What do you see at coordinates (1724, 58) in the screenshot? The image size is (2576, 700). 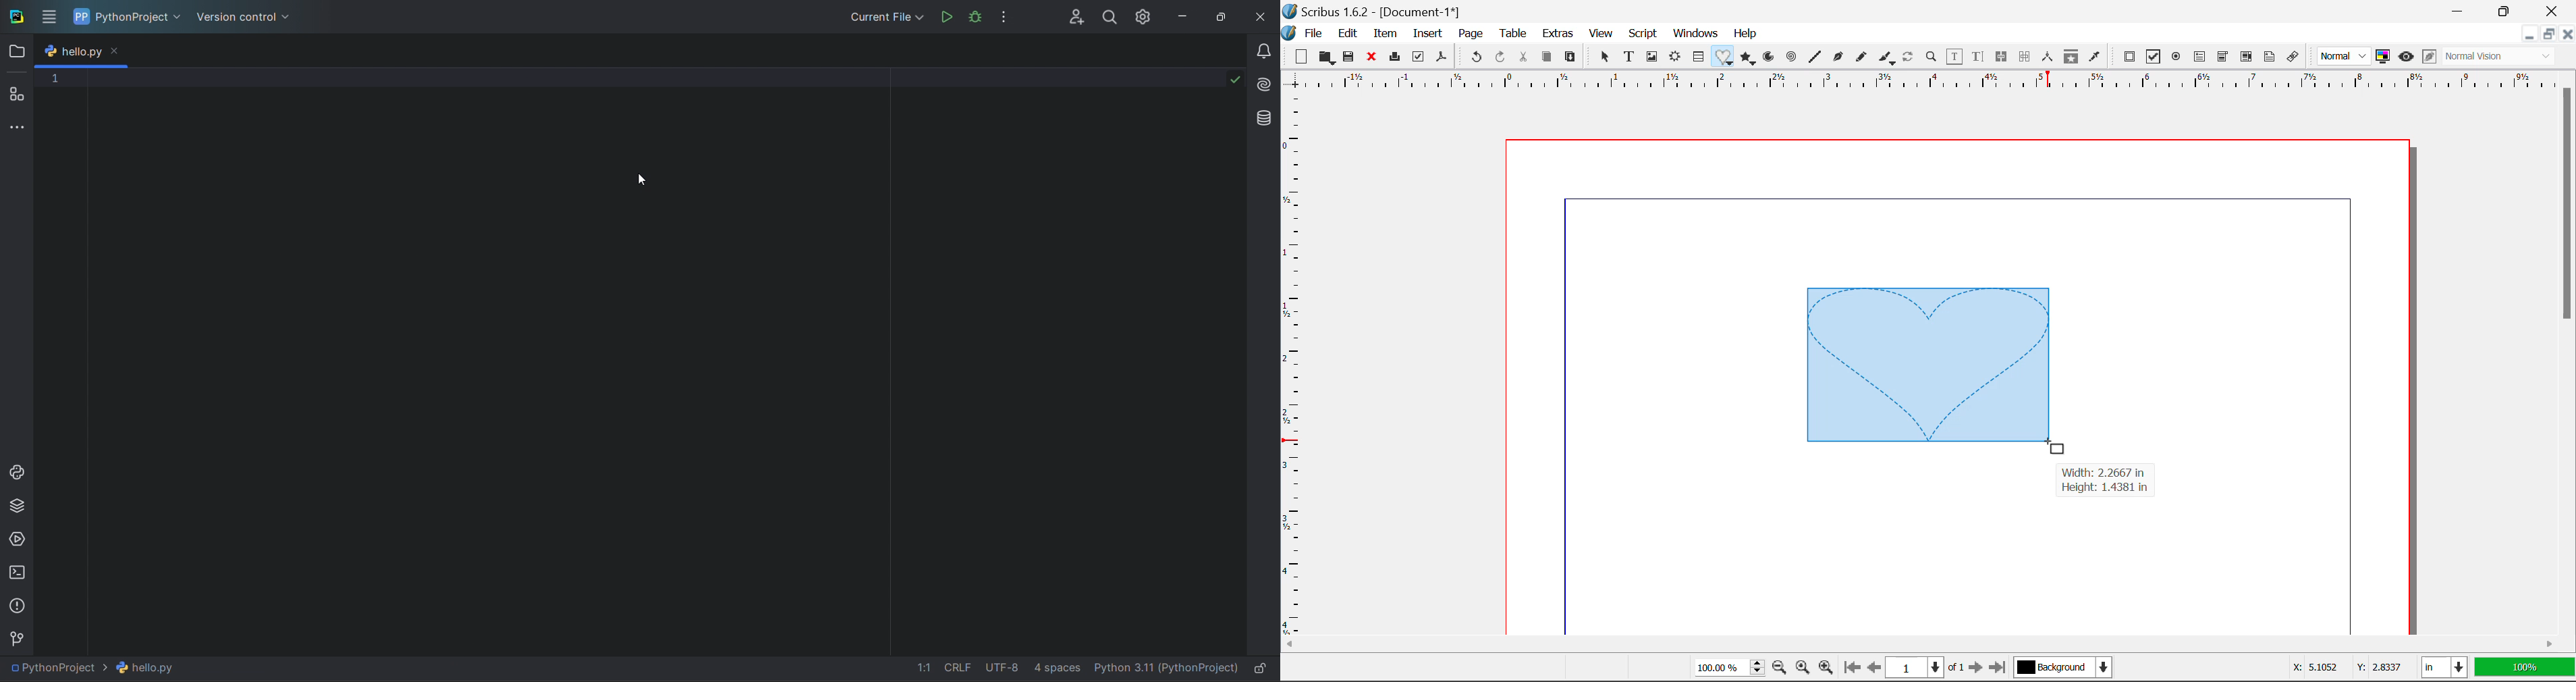 I see `Insert Special Shapes` at bounding box center [1724, 58].